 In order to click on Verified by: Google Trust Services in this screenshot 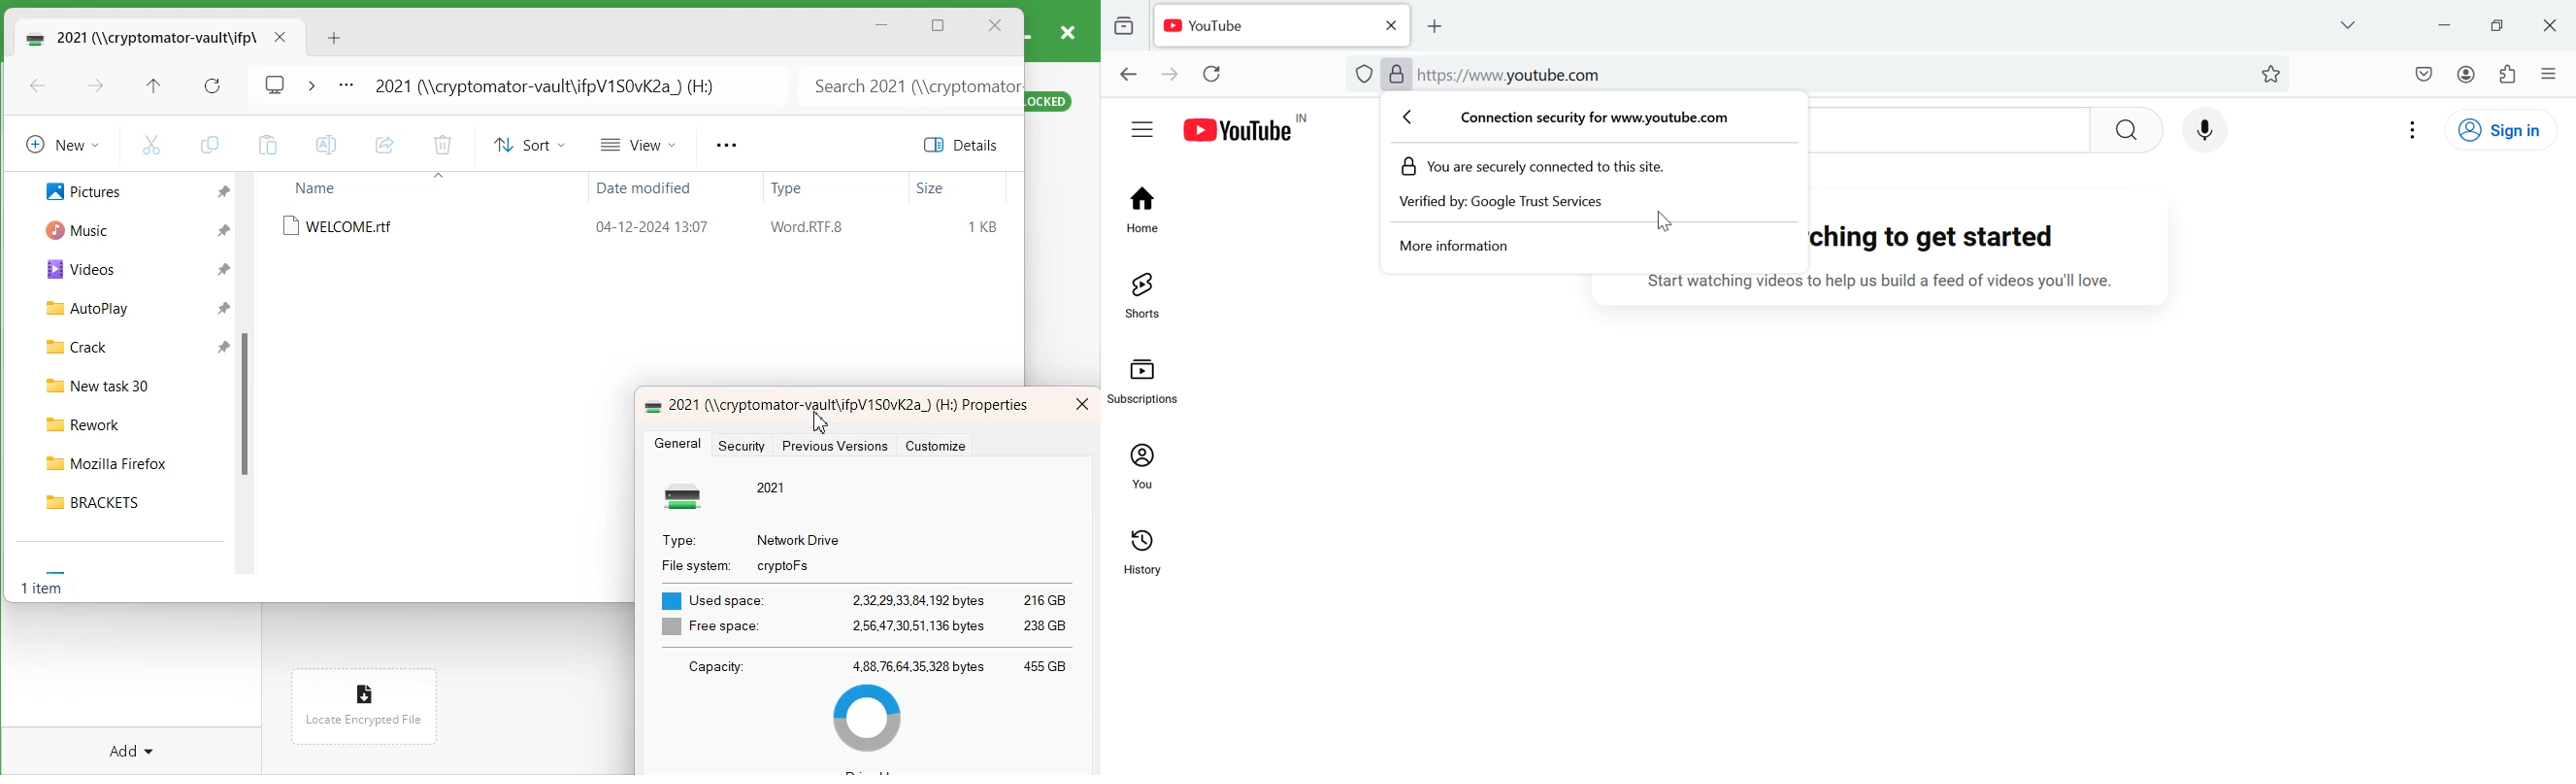, I will do `click(1397, 74)`.